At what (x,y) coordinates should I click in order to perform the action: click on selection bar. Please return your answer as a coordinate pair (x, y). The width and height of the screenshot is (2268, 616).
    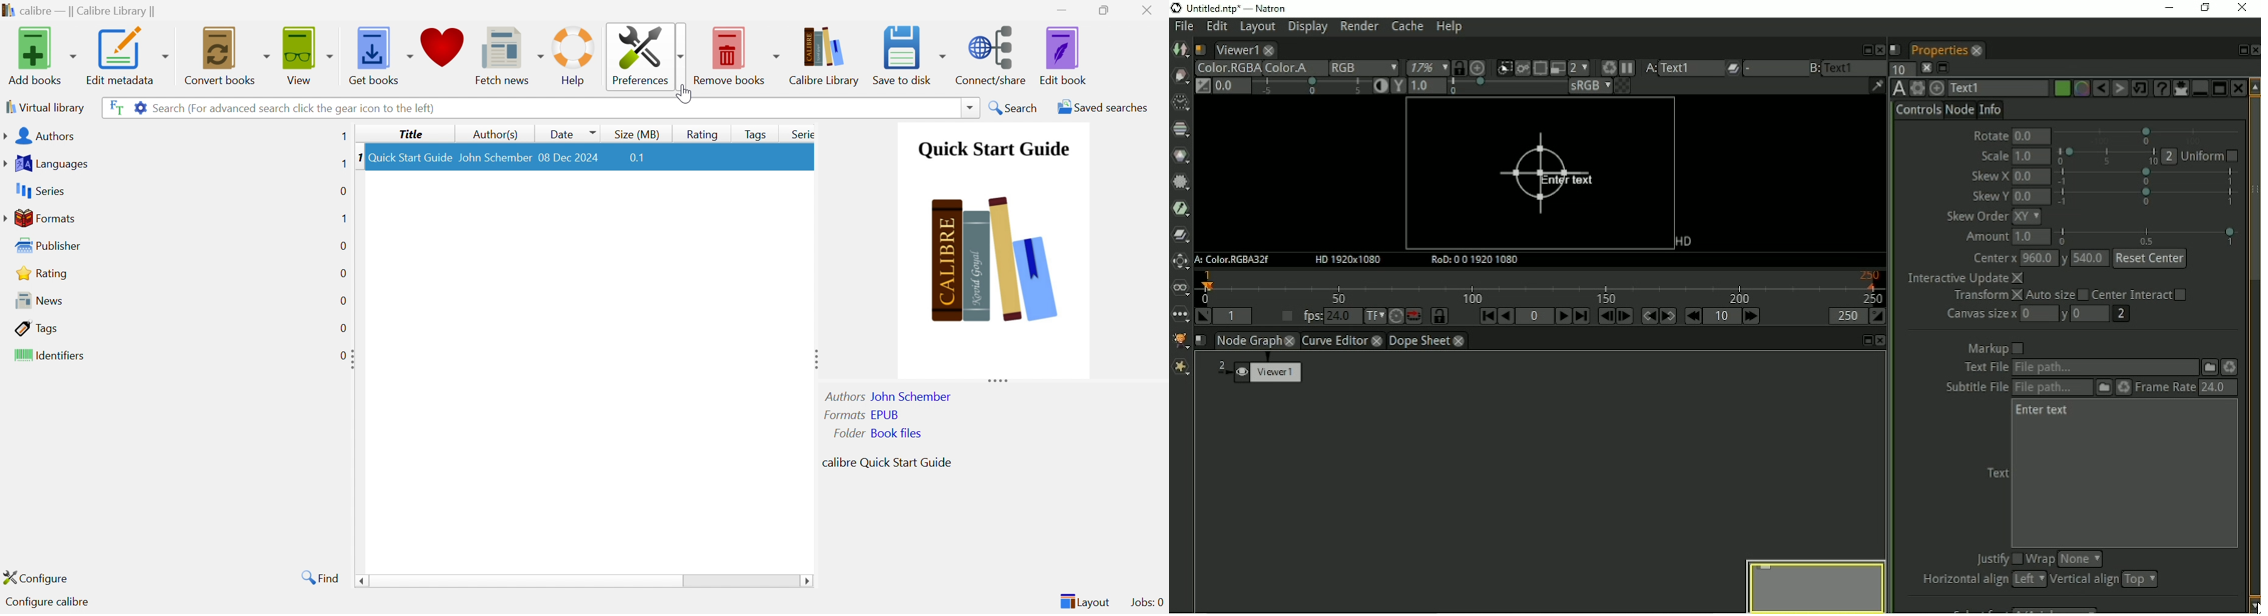
    Looking at the image, I should click on (2106, 156).